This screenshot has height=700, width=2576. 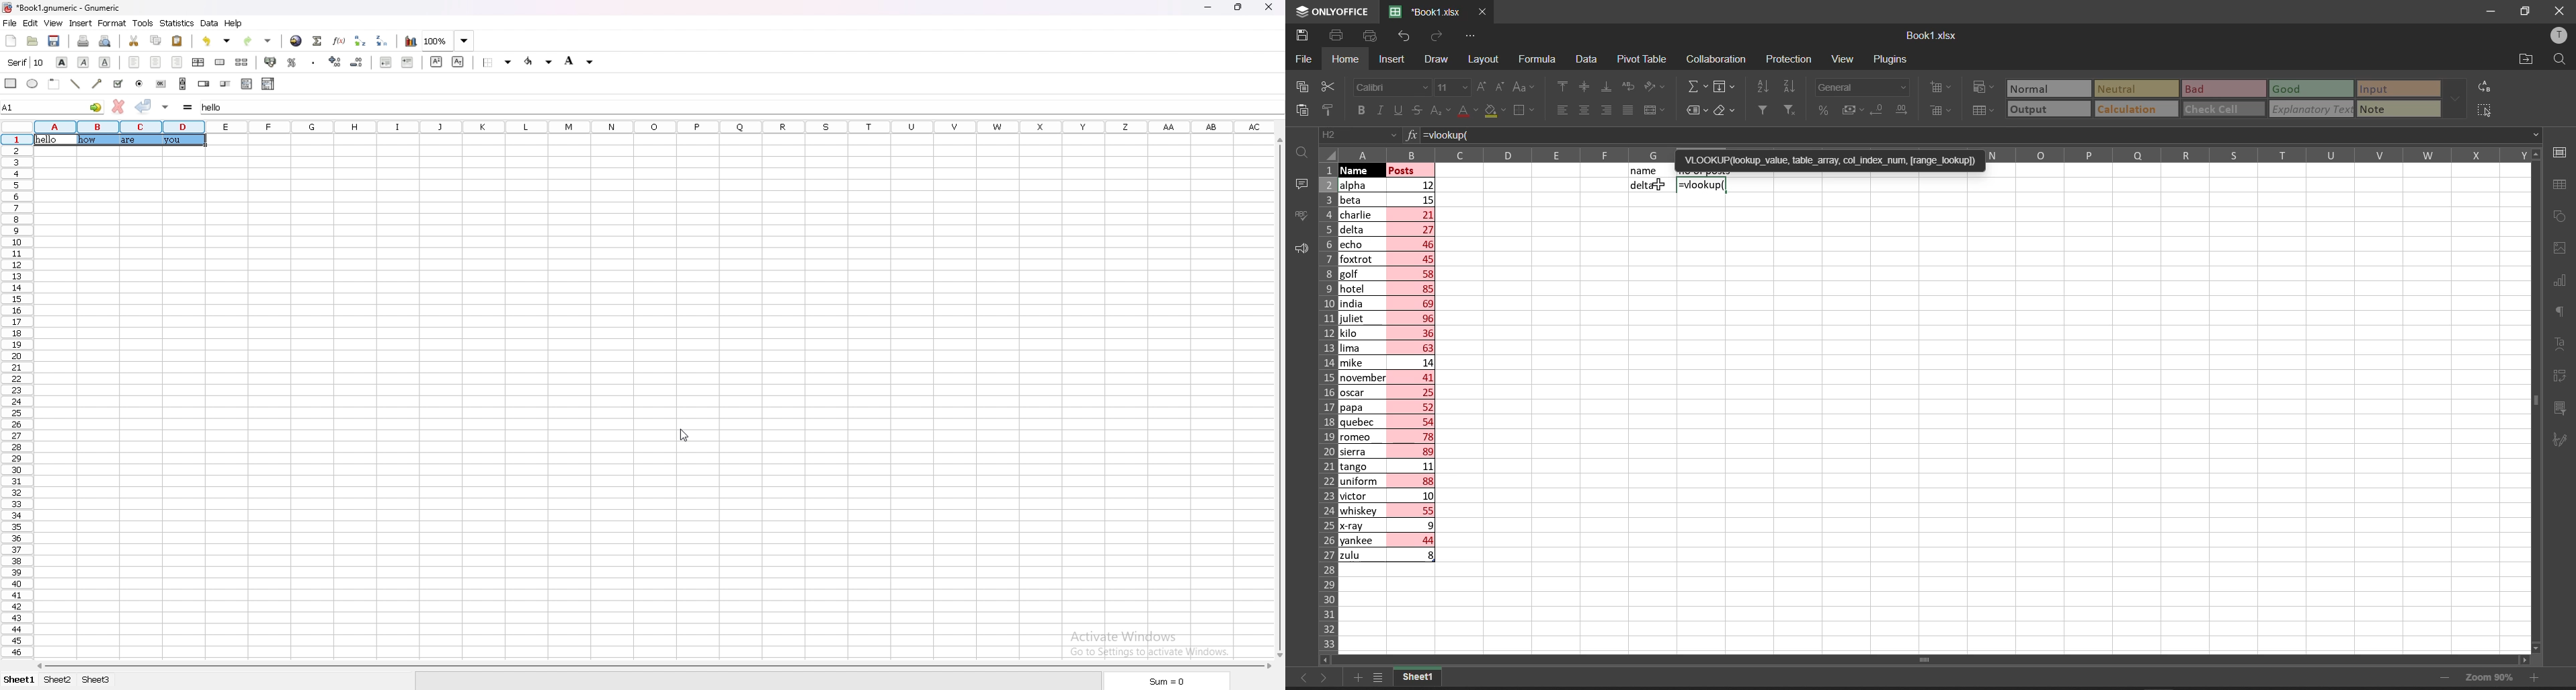 I want to click on scroll bar, so click(x=652, y=666).